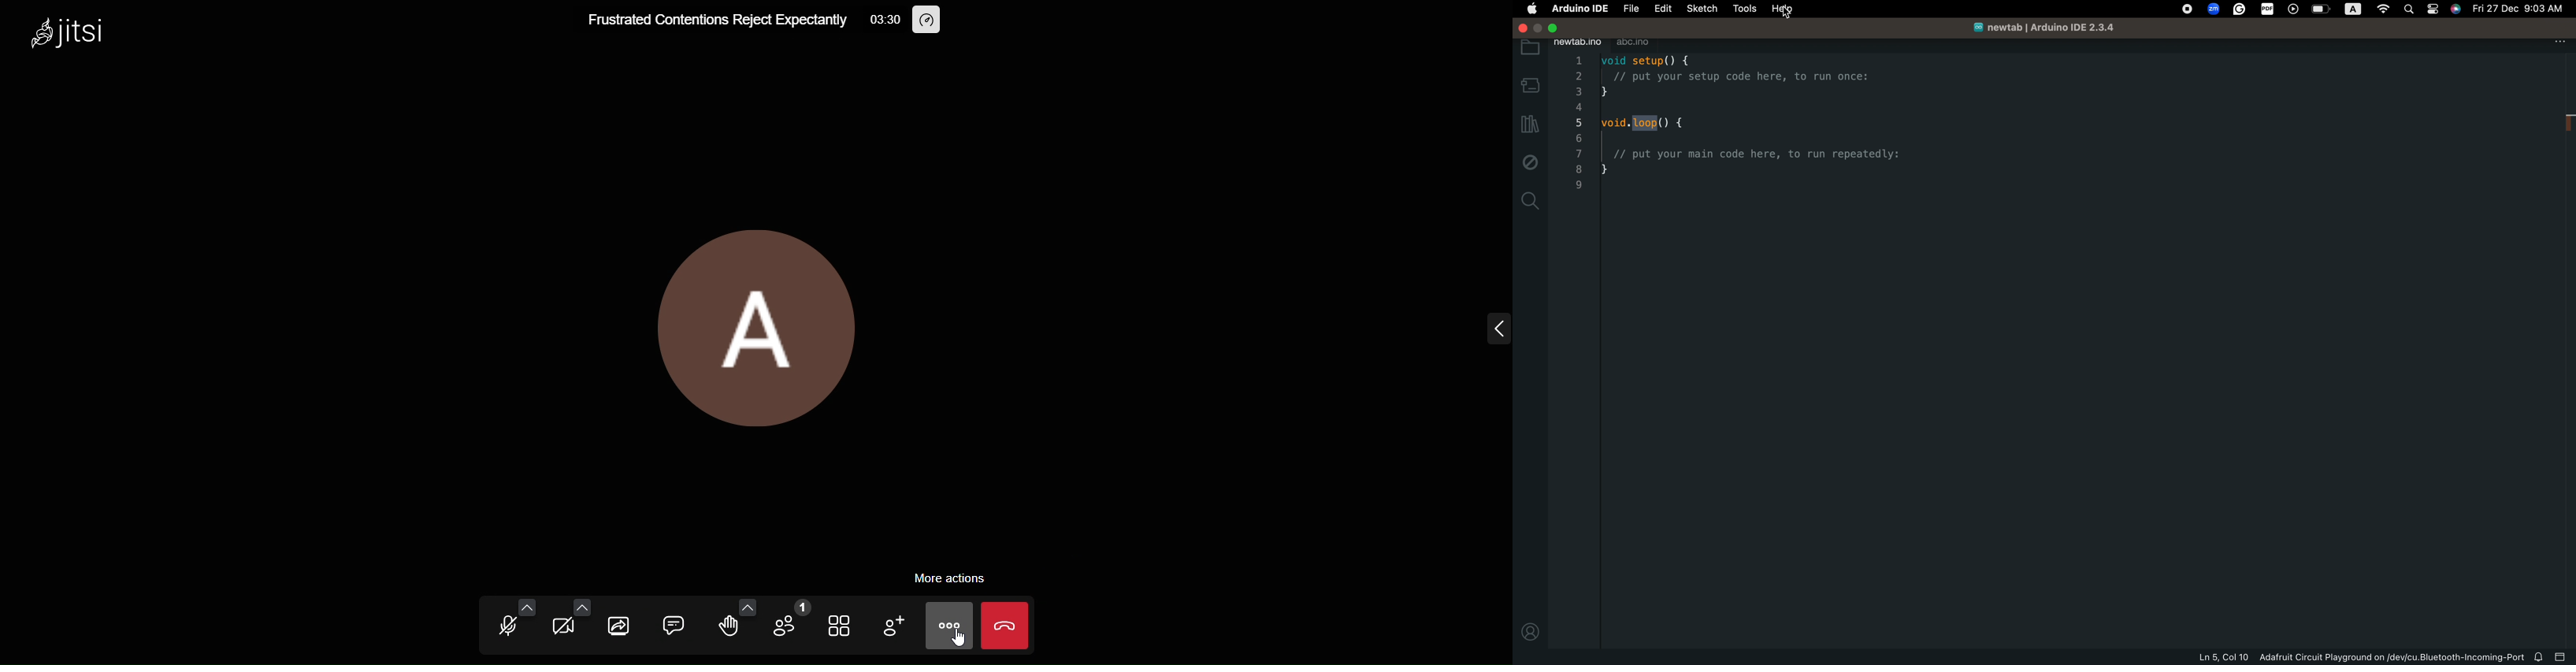 The image size is (2576, 672). I want to click on toggle view, so click(840, 626).